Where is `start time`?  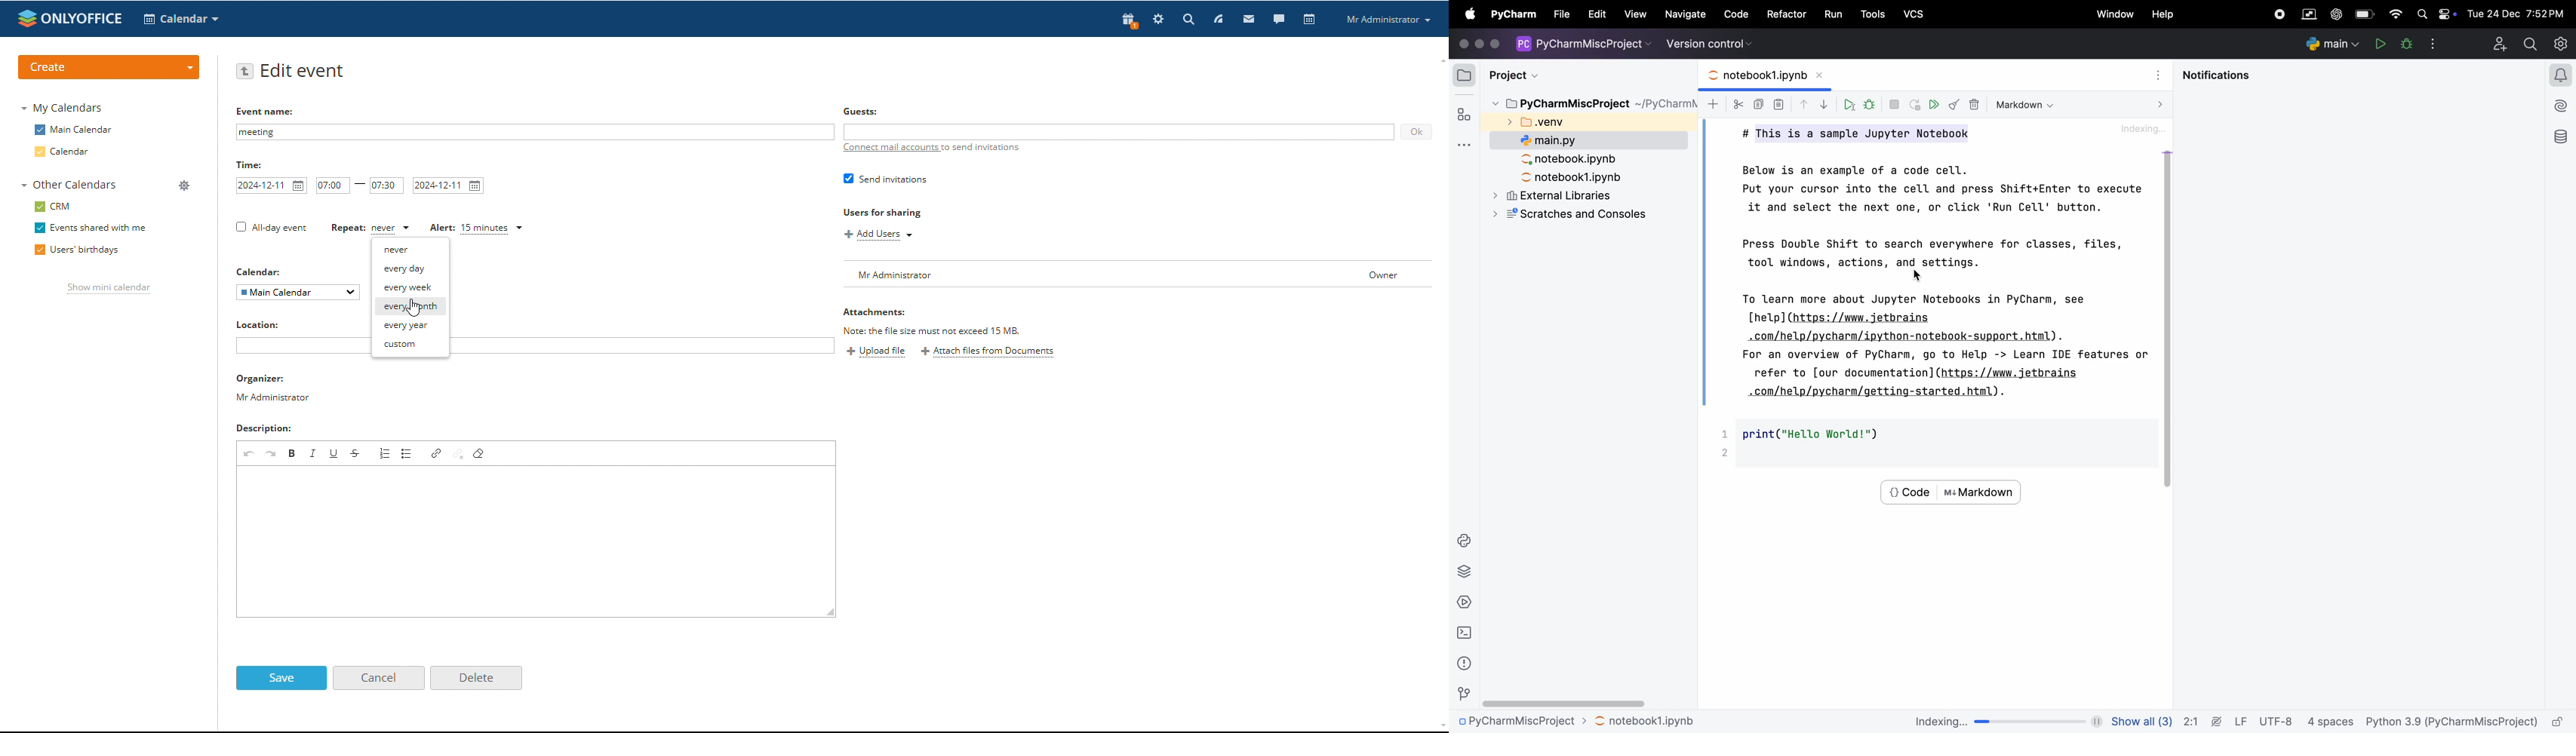
start time is located at coordinates (333, 185).